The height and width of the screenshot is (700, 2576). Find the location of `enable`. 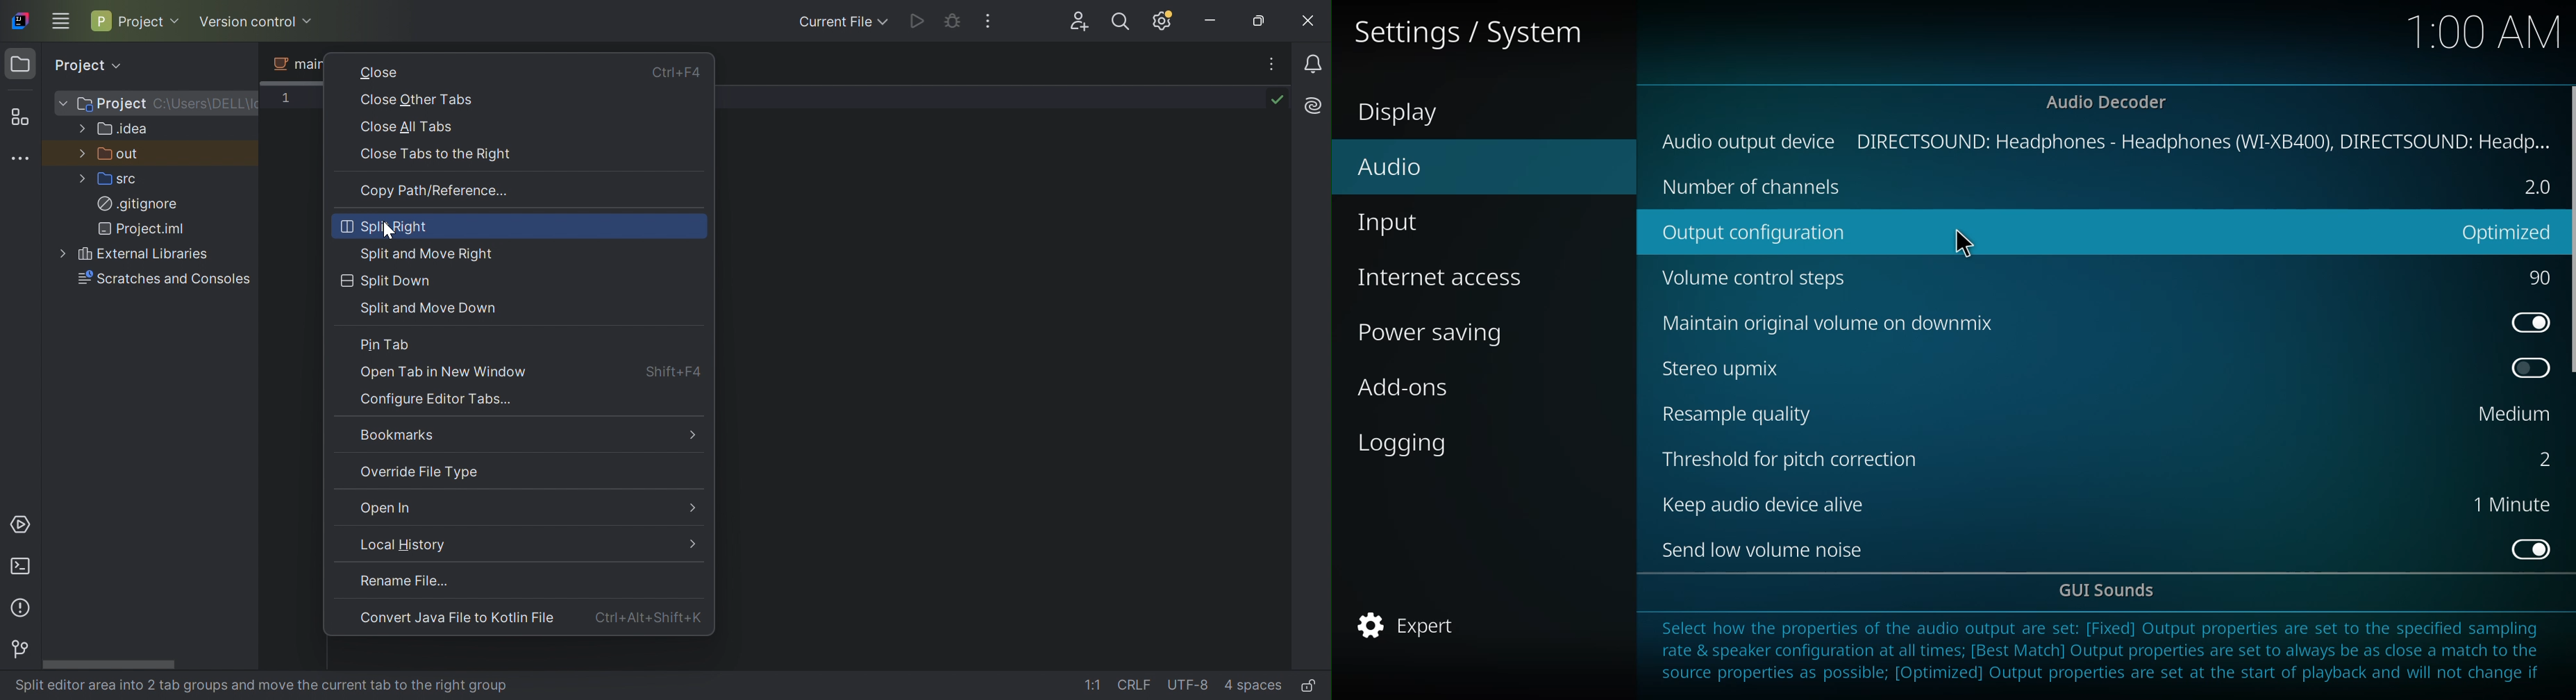

enable is located at coordinates (2525, 368).